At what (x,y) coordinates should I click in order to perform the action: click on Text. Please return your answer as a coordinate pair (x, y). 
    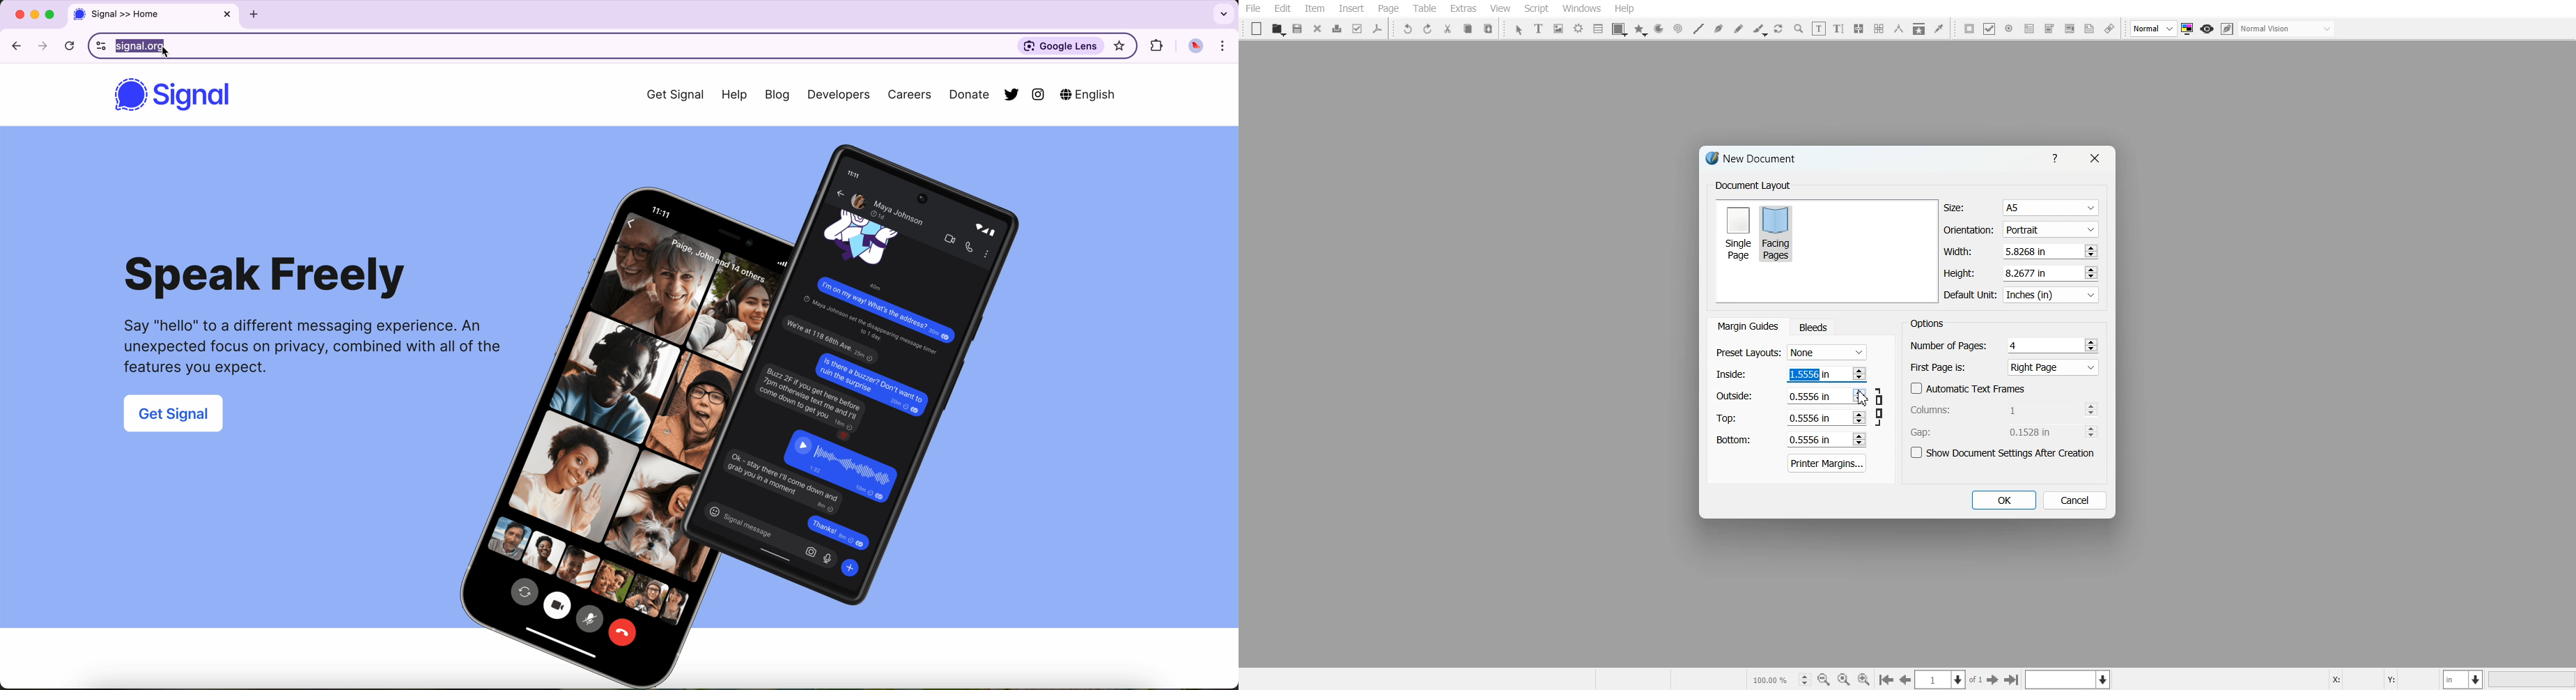
    Looking at the image, I should click on (1756, 160).